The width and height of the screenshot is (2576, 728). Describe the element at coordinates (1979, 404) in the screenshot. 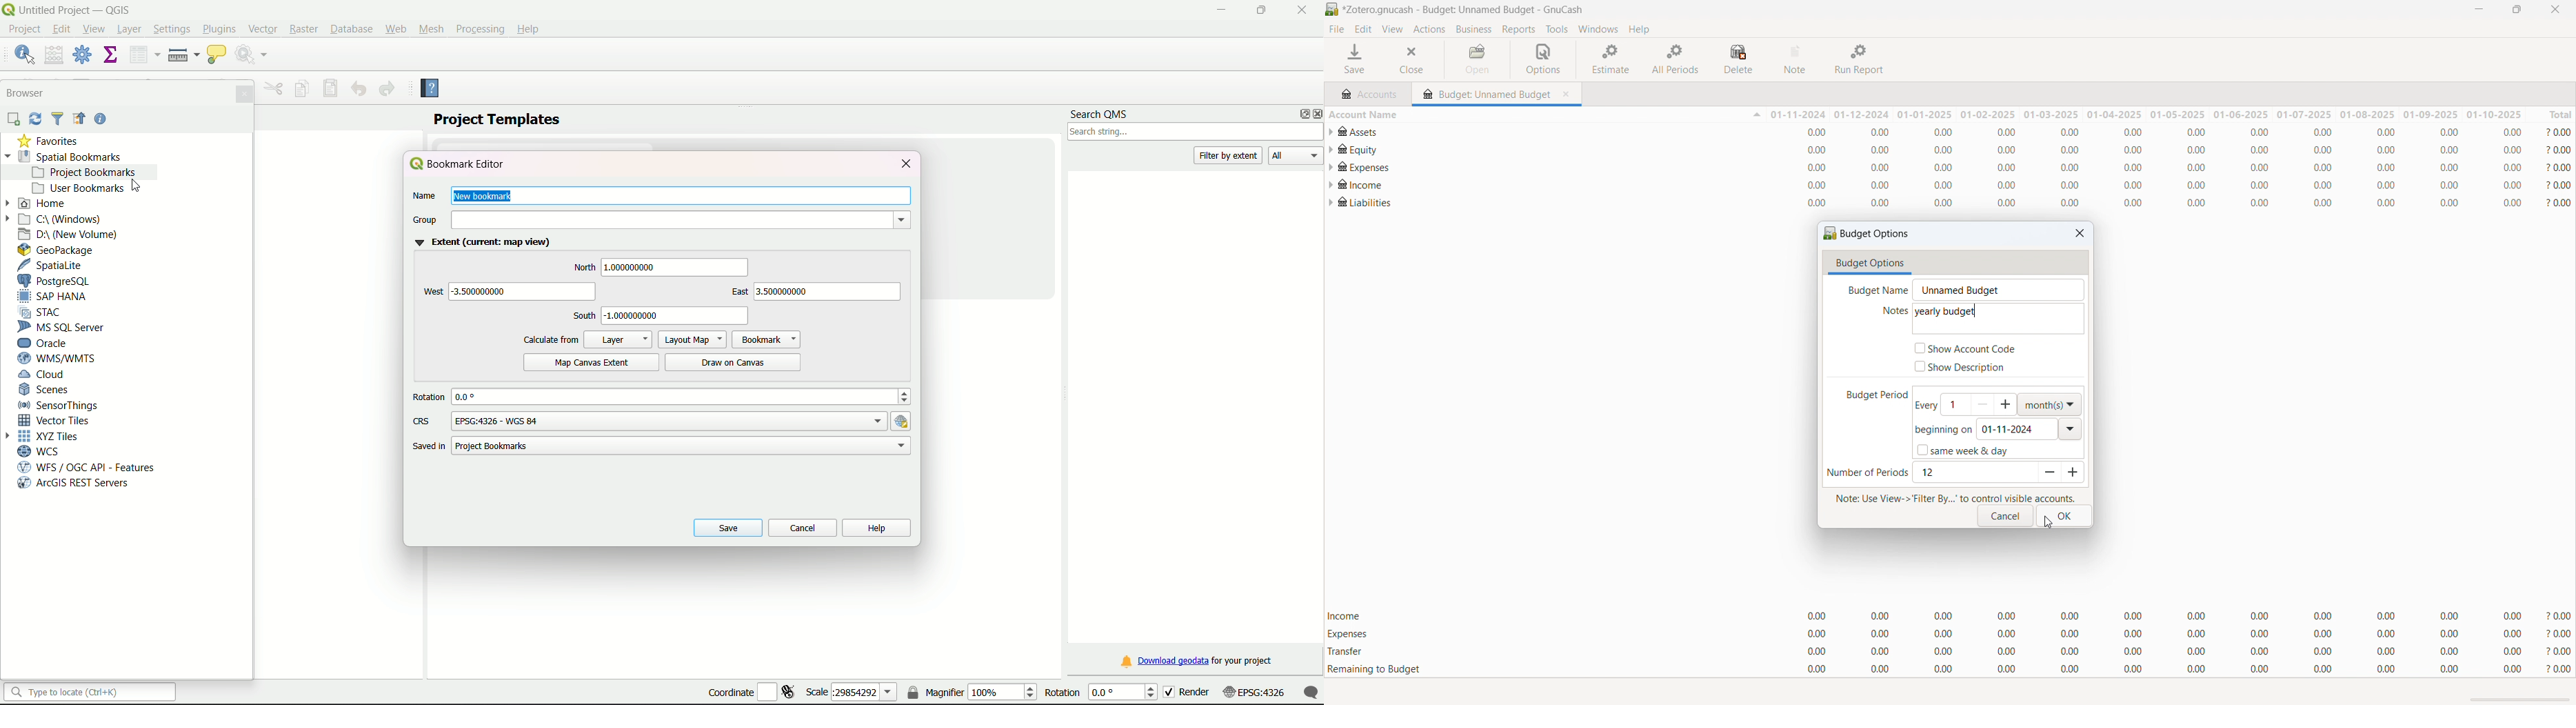

I see `set budget period` at that location.